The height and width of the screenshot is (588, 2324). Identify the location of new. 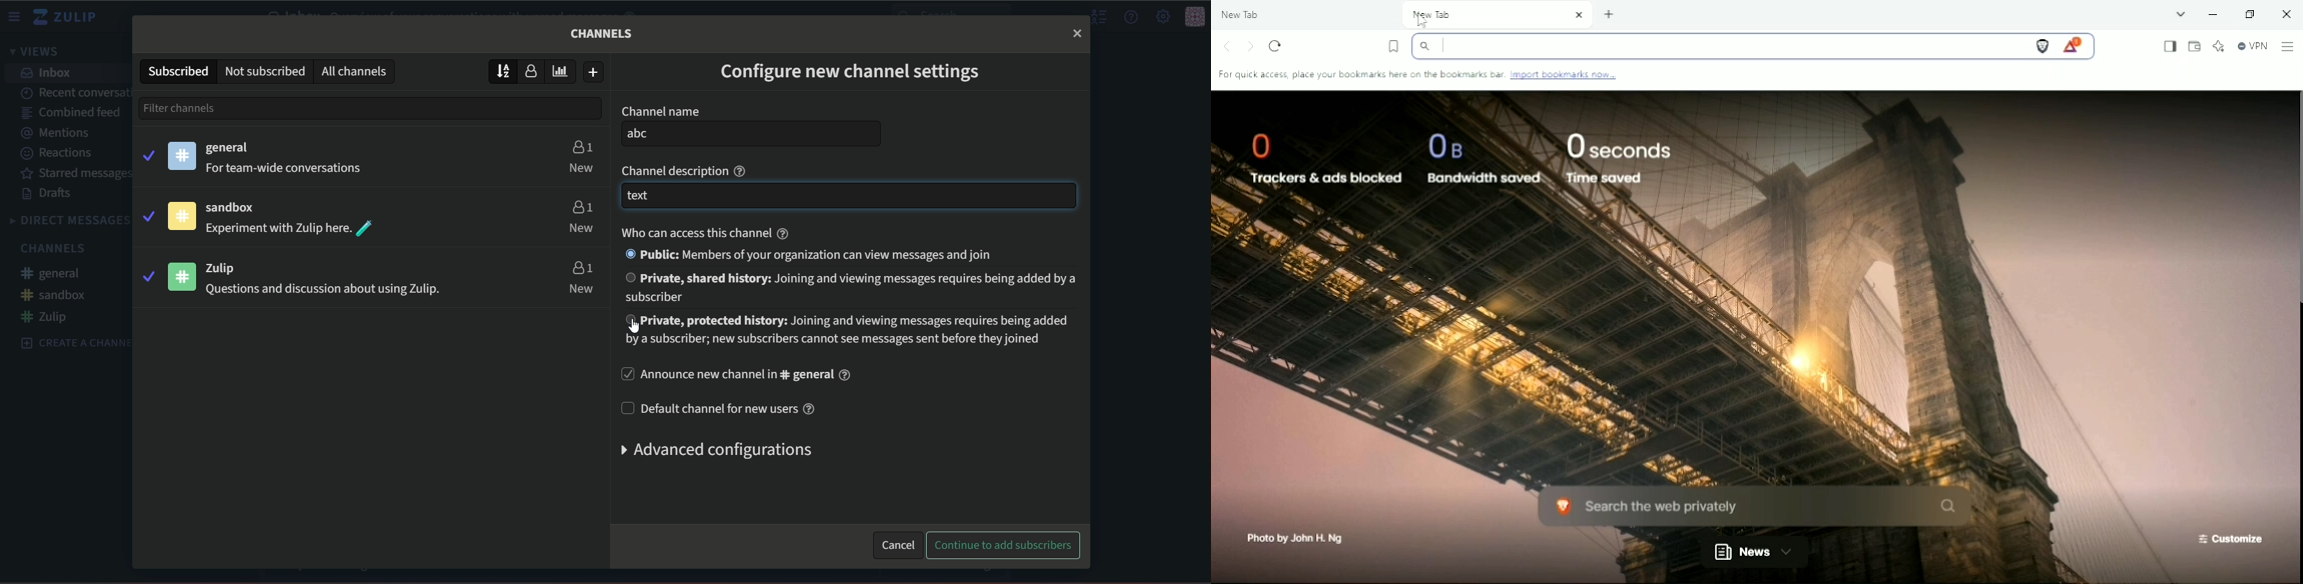
(581, 229).